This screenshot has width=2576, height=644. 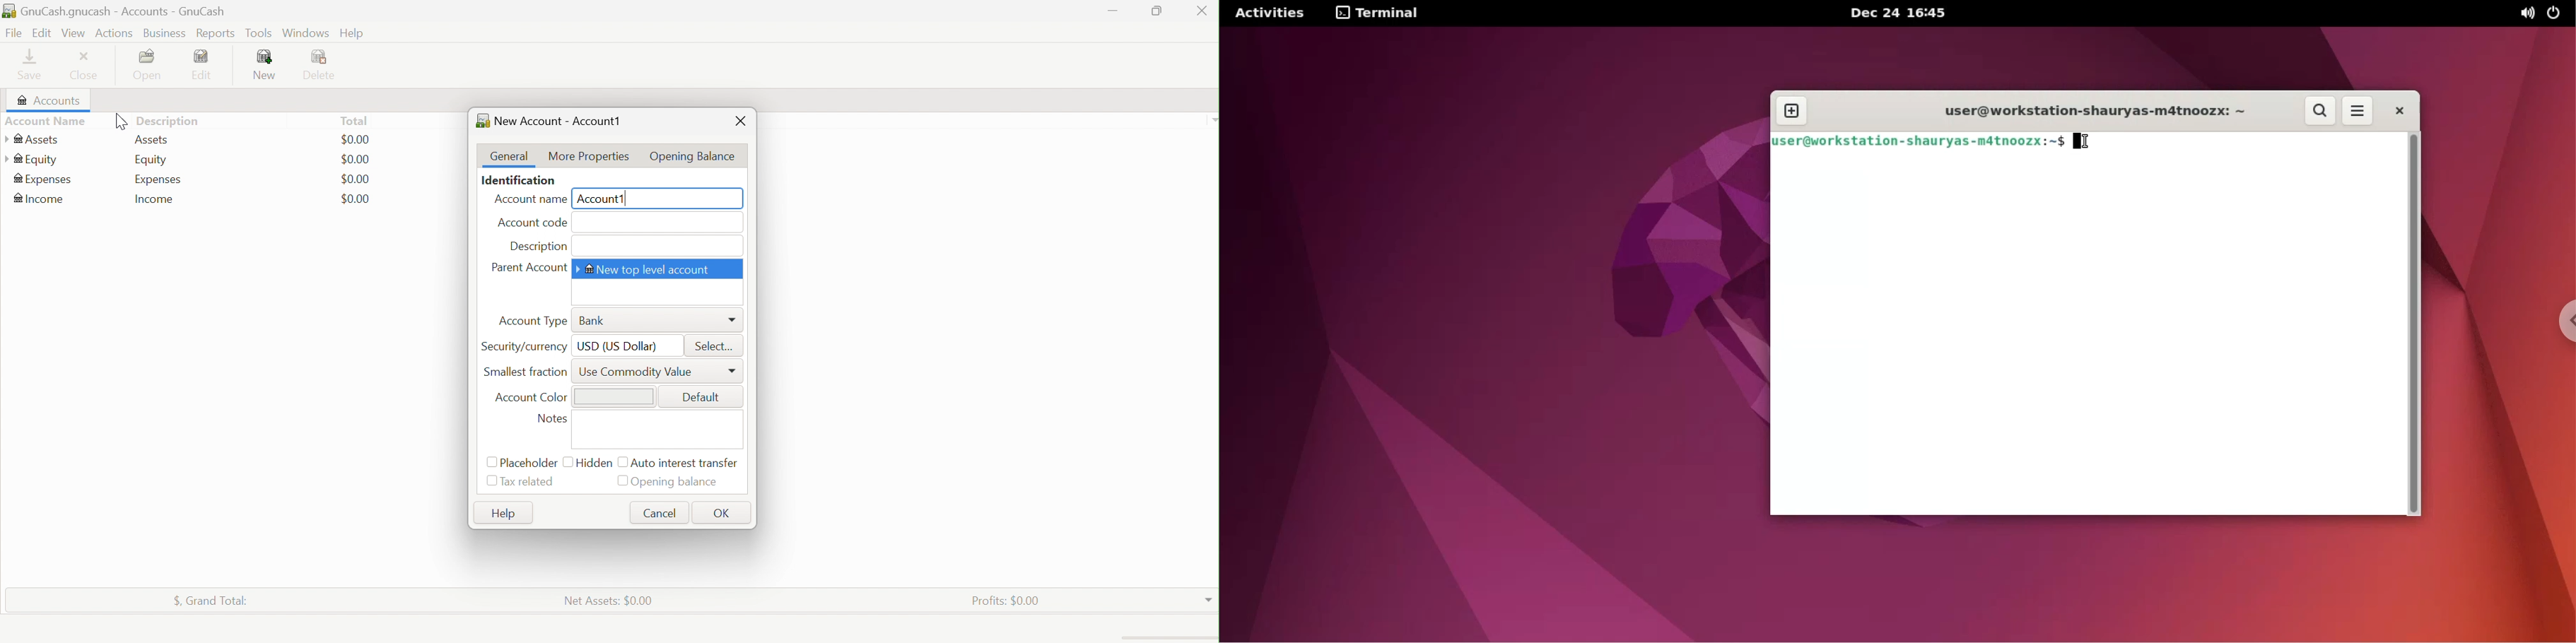 What do you see at coordinates (703, 396) in the screenshot?
I see `Default` at bounding box center [703, 396].